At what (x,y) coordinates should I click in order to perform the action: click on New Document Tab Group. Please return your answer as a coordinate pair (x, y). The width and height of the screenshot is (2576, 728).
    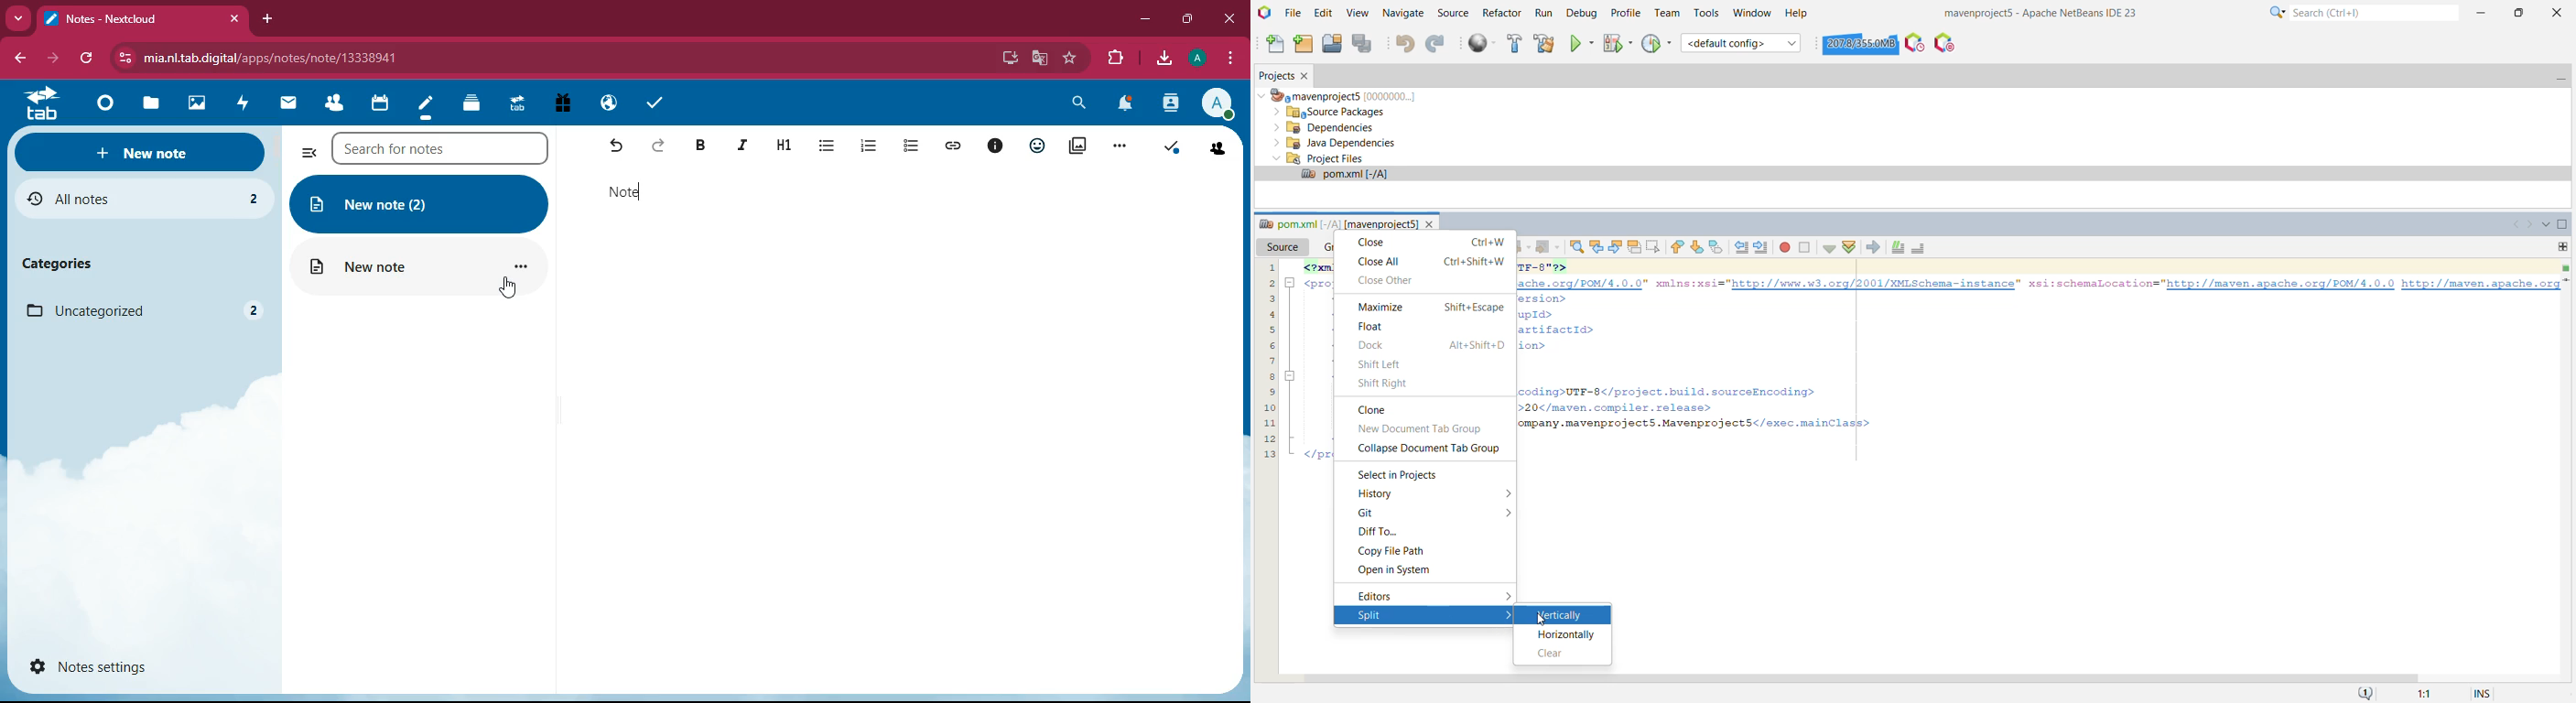
    Looking at the image, I should click on (1426, 429).